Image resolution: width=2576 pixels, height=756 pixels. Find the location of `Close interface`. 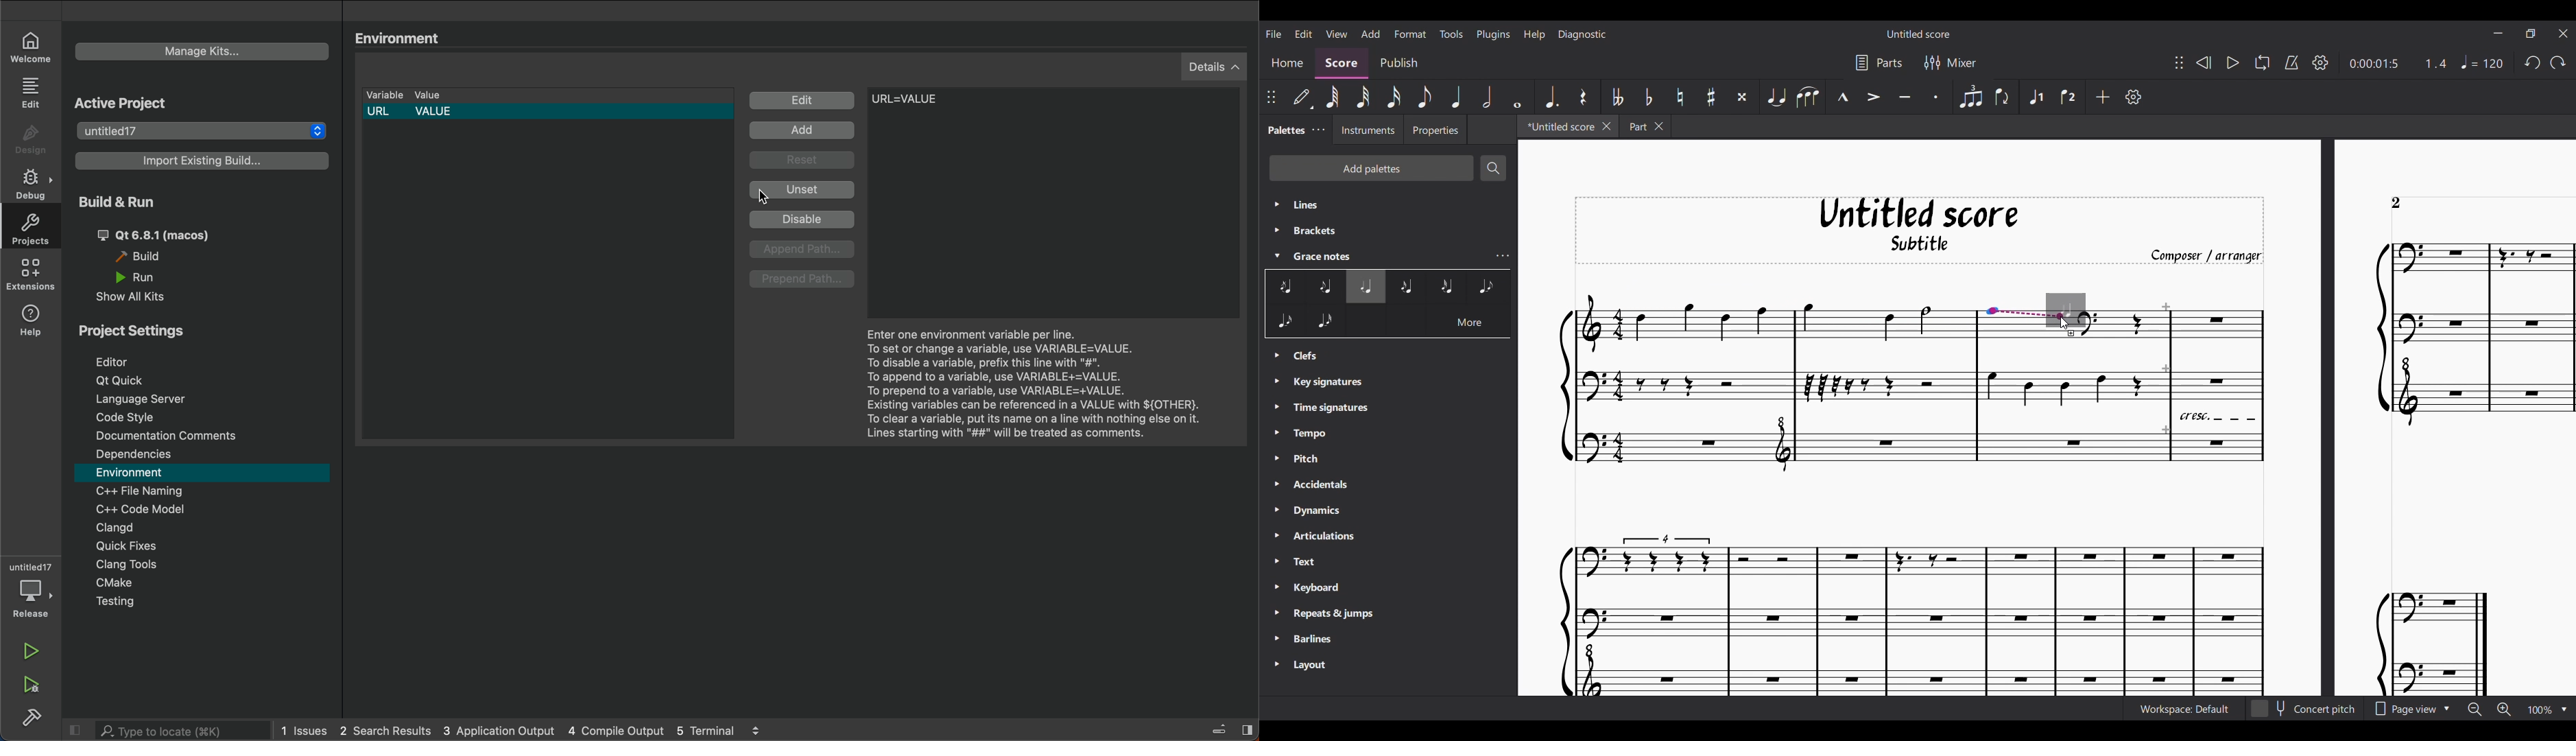

Close interface is located at coordinates (2564, 34).